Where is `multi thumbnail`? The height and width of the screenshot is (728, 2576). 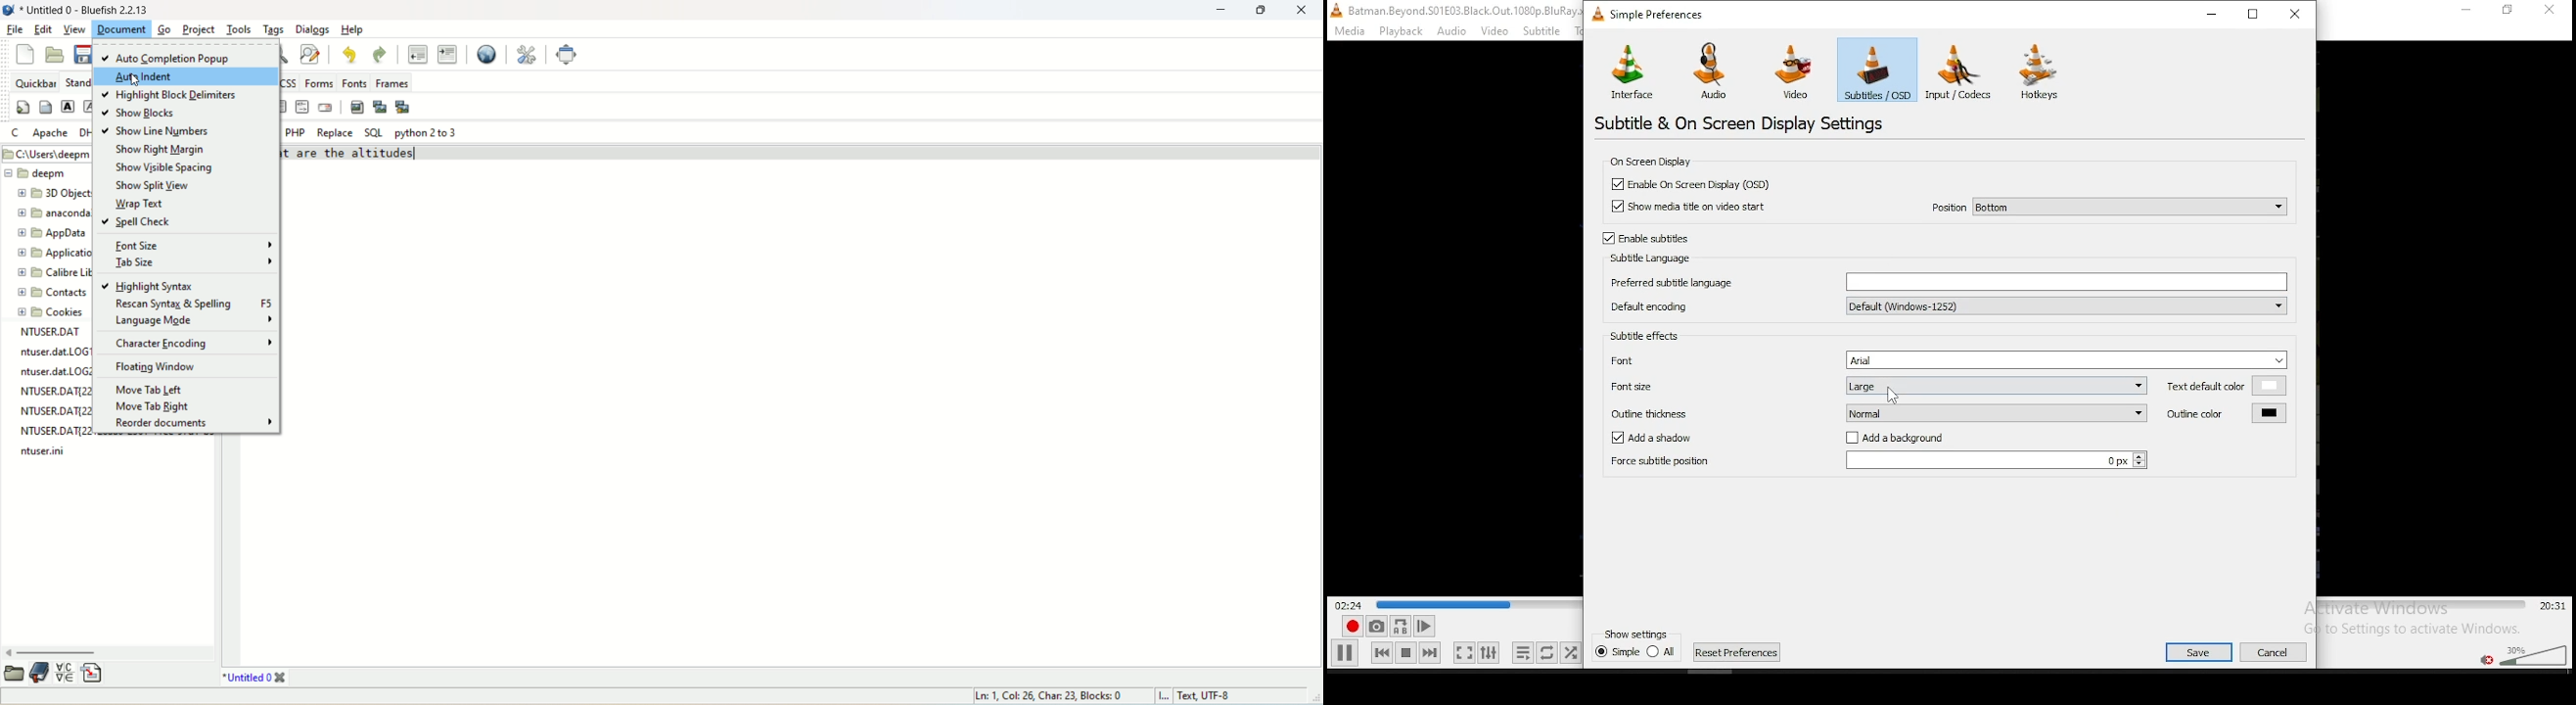
multi thumbnail is located at coordinates (404, 106).